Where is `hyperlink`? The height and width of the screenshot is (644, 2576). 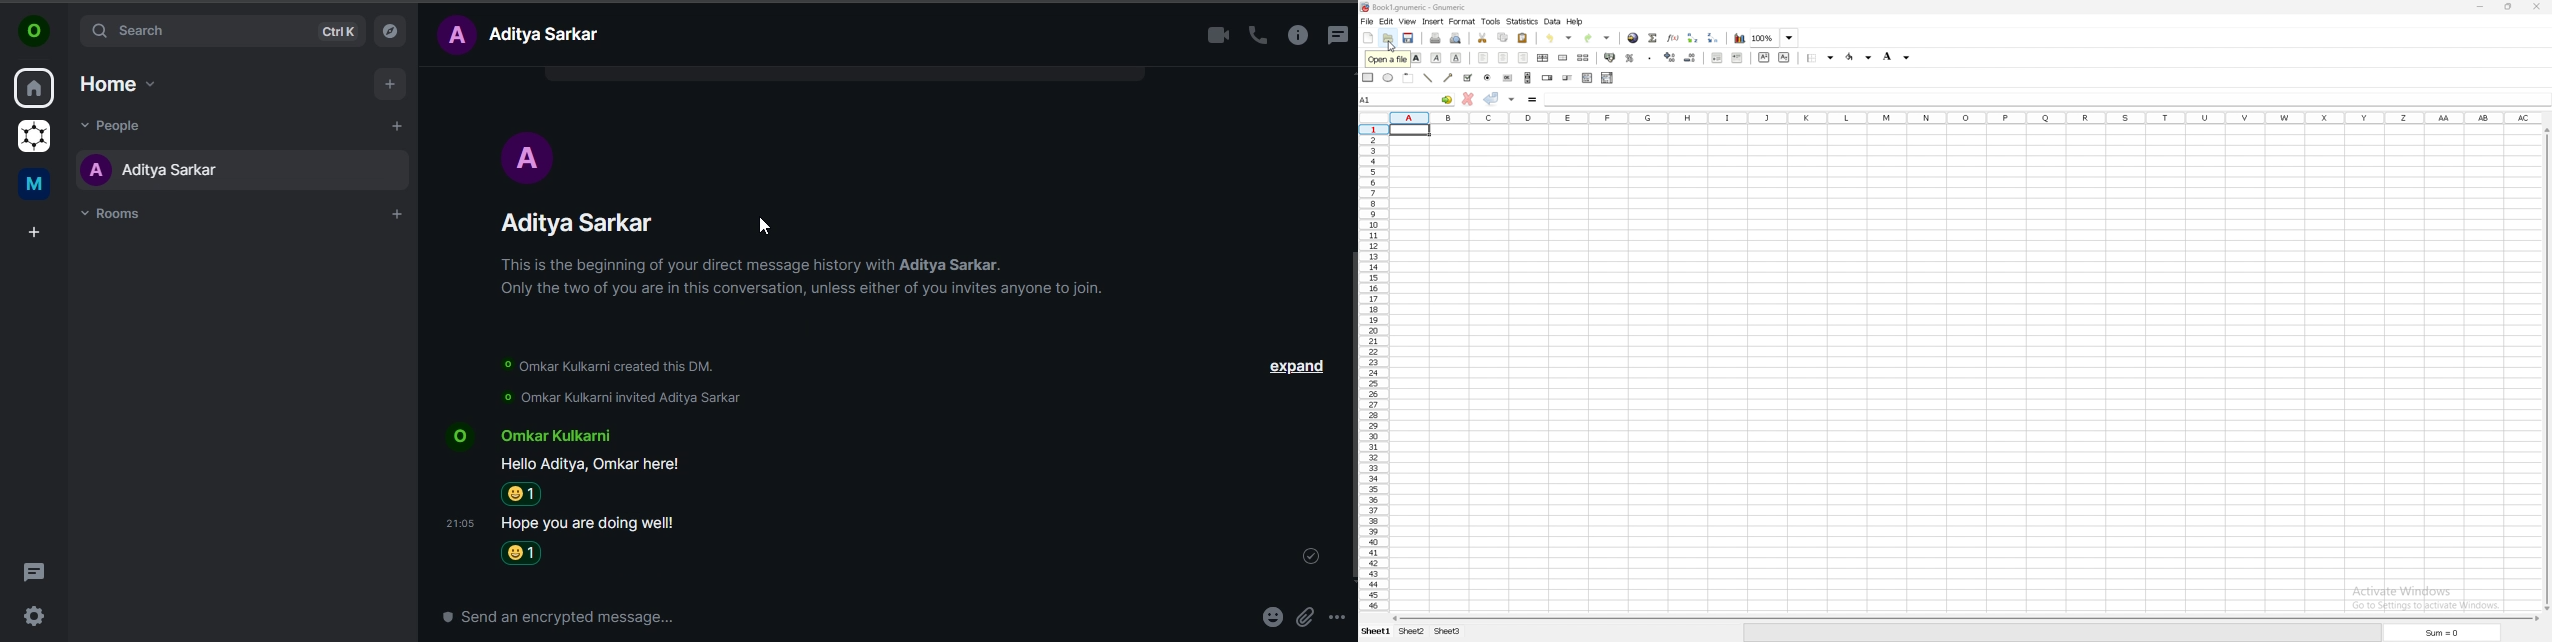 hyperlink is located at coordinates (1632, 38).